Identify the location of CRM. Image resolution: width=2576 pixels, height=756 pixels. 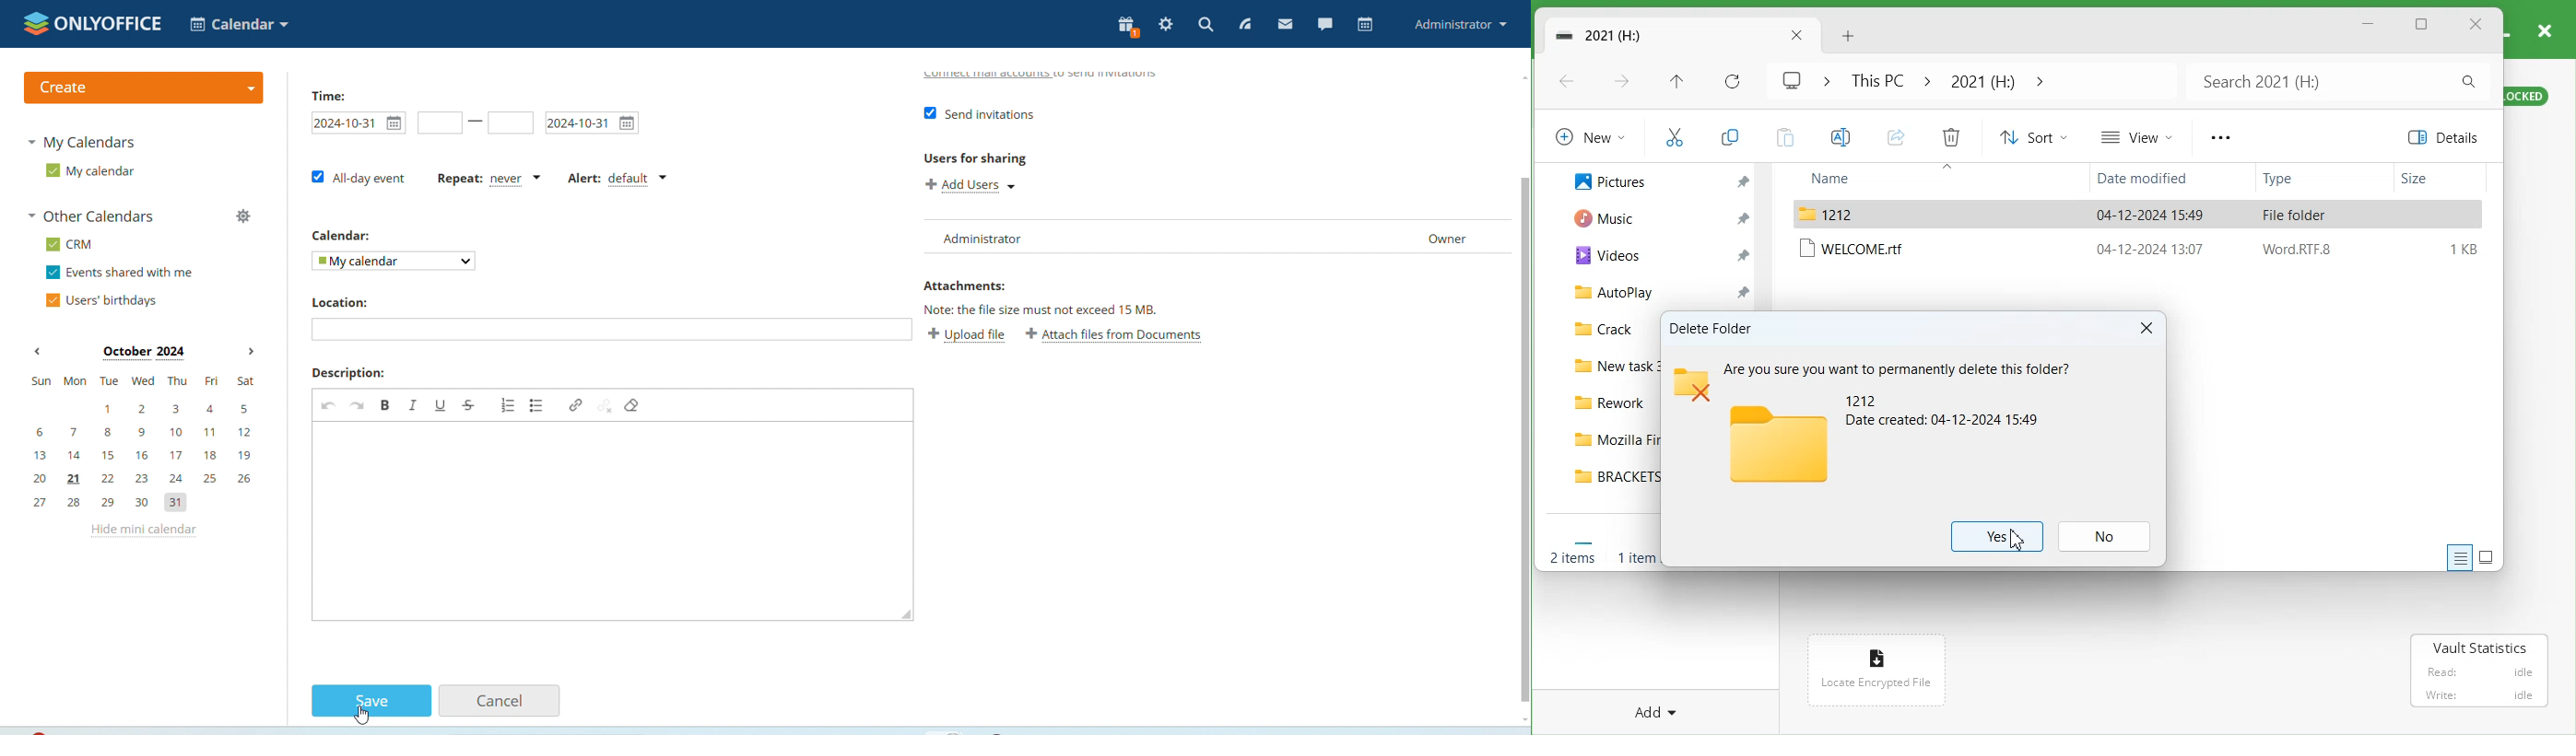
(71, 244).